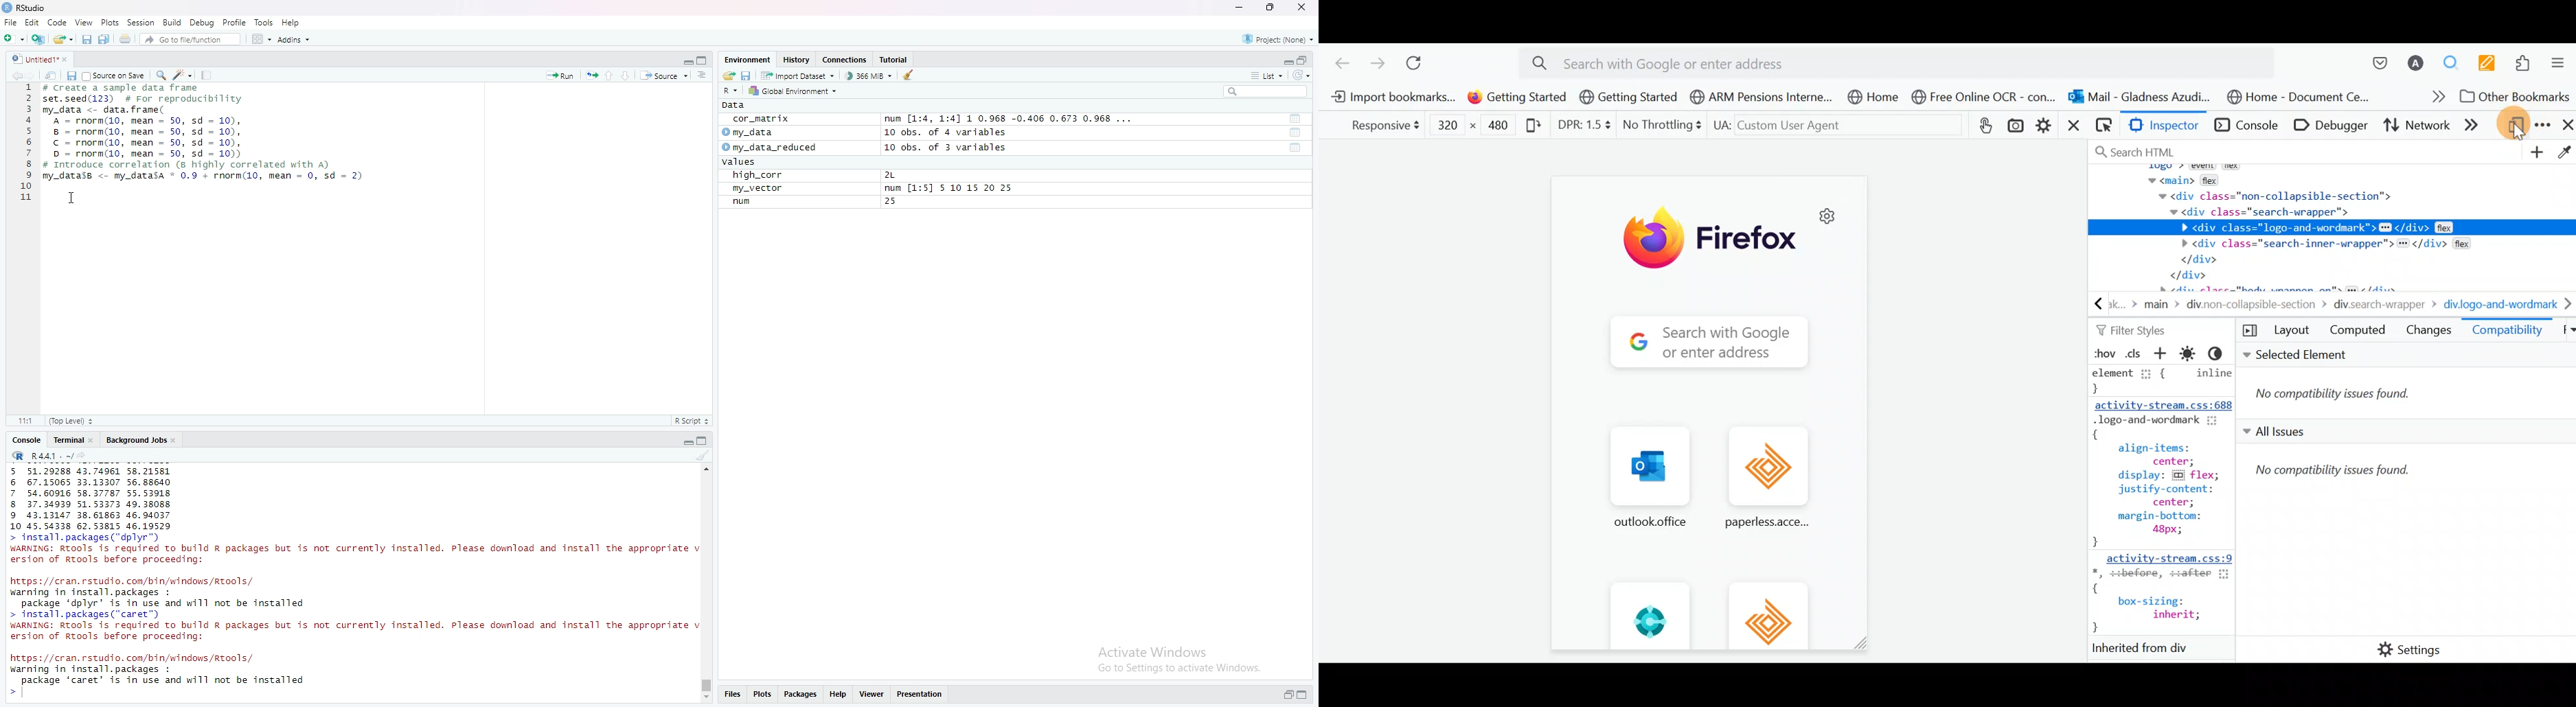  Describe the element at coordinates (703, 75) in the screenshot. I see `more` at that location.